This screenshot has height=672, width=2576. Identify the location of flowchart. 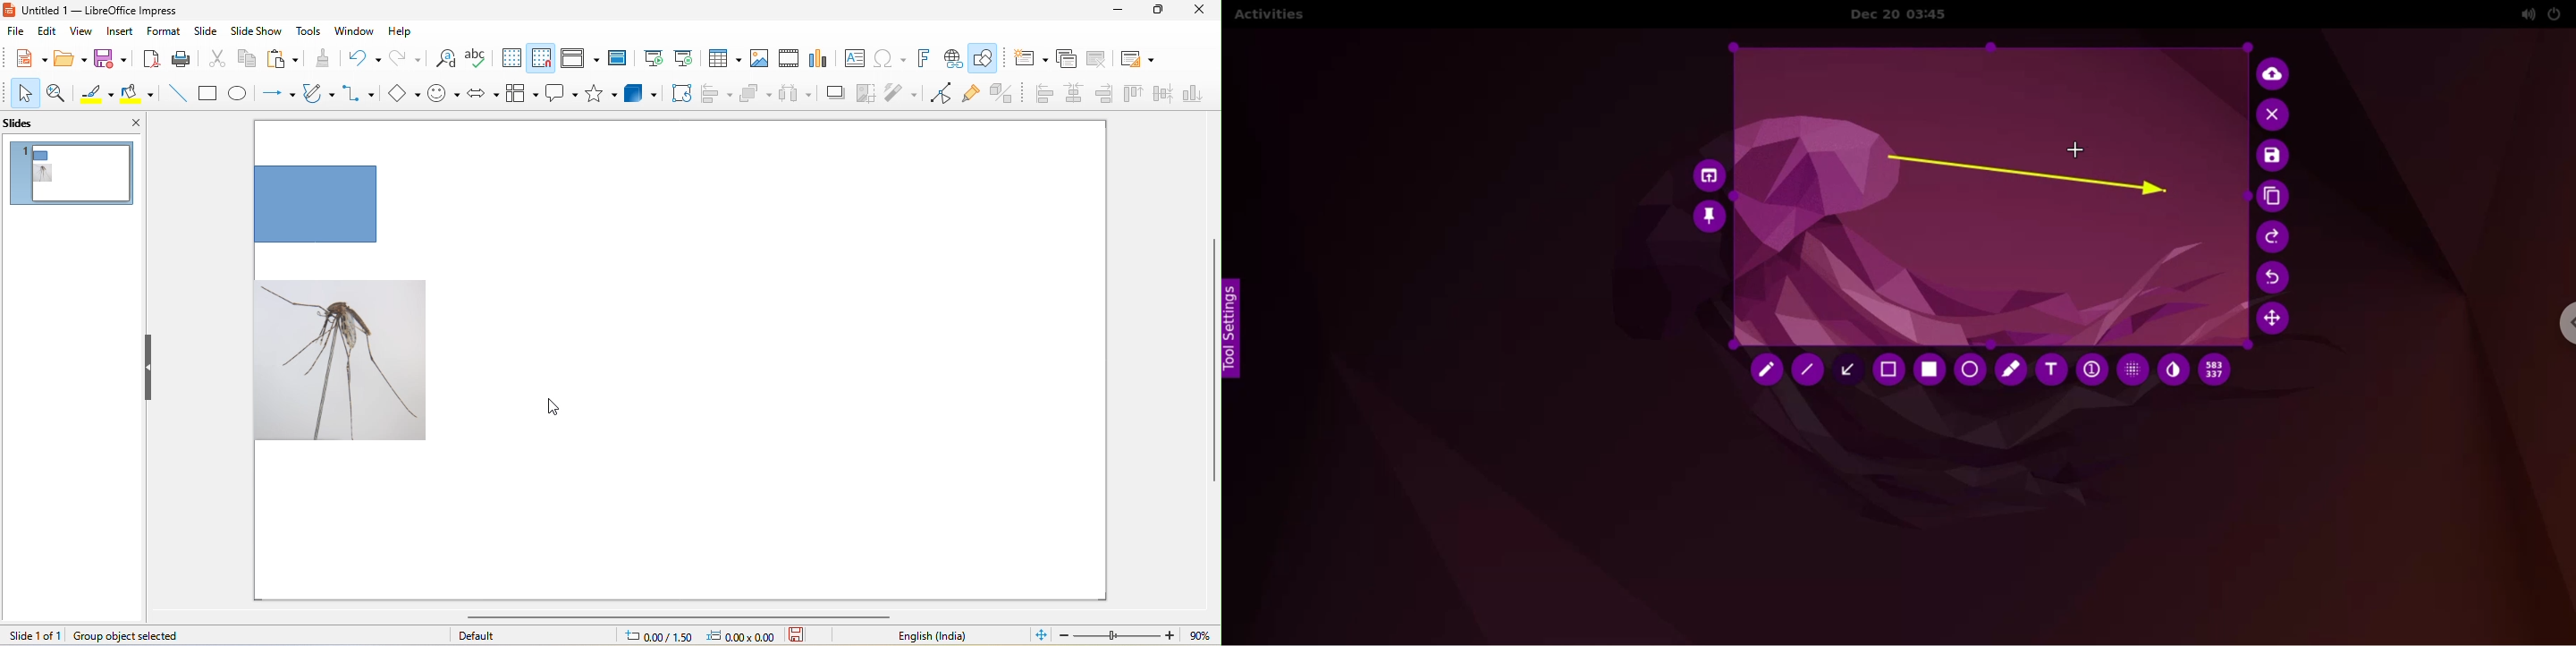
(522, 95).